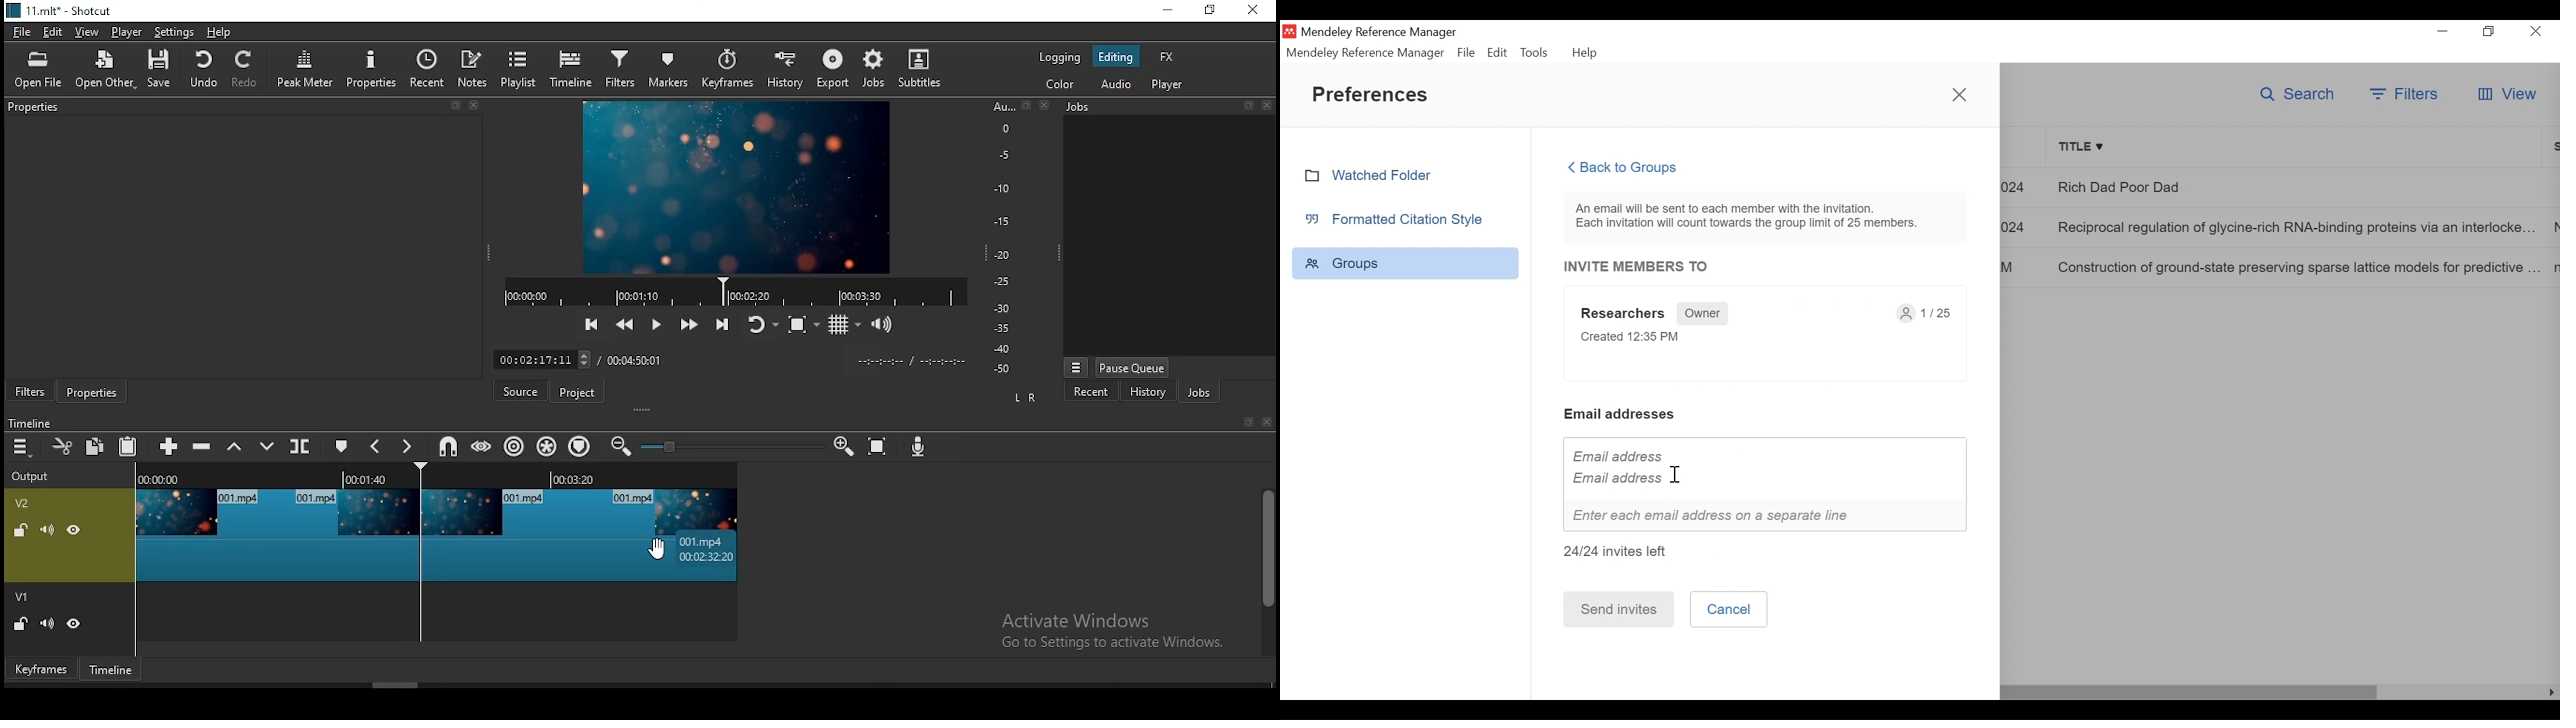 This screenshot has height=728, width=2576. I want to click on Close, so click(1959, 93).